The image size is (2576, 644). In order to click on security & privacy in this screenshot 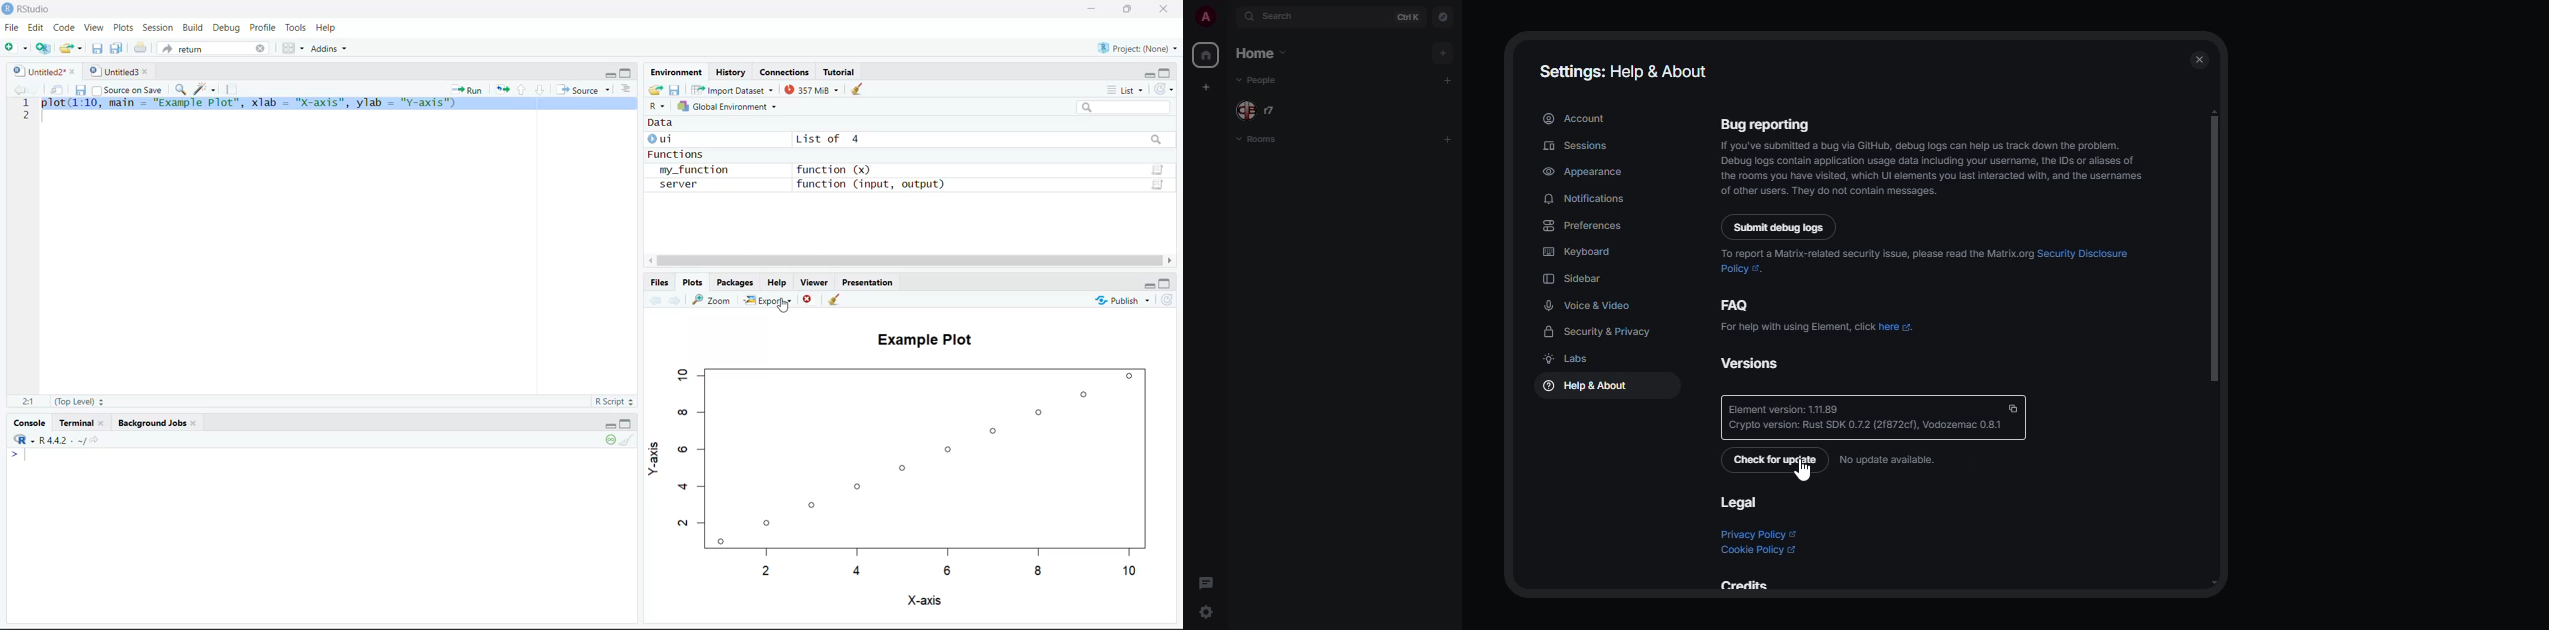, I will do `click(1602, 332)`.